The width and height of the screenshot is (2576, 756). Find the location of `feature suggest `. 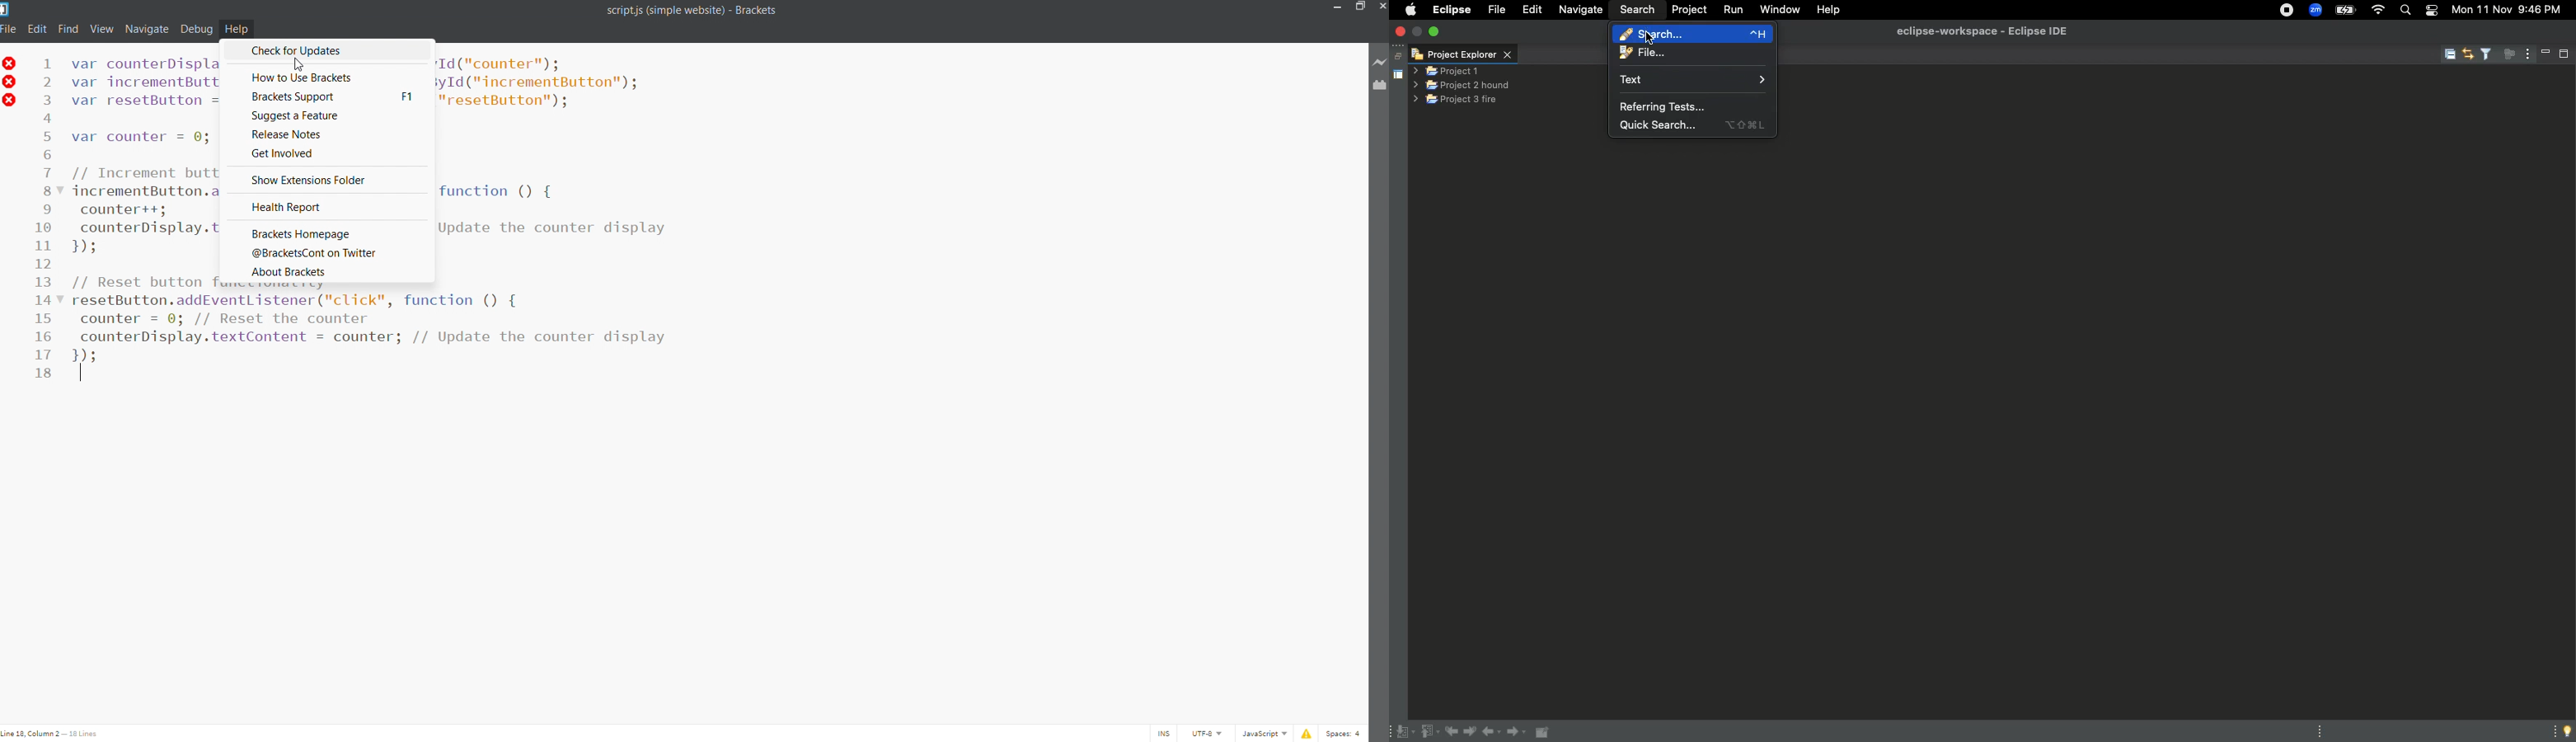

feature suggest  is located at coordinates (321, 116).